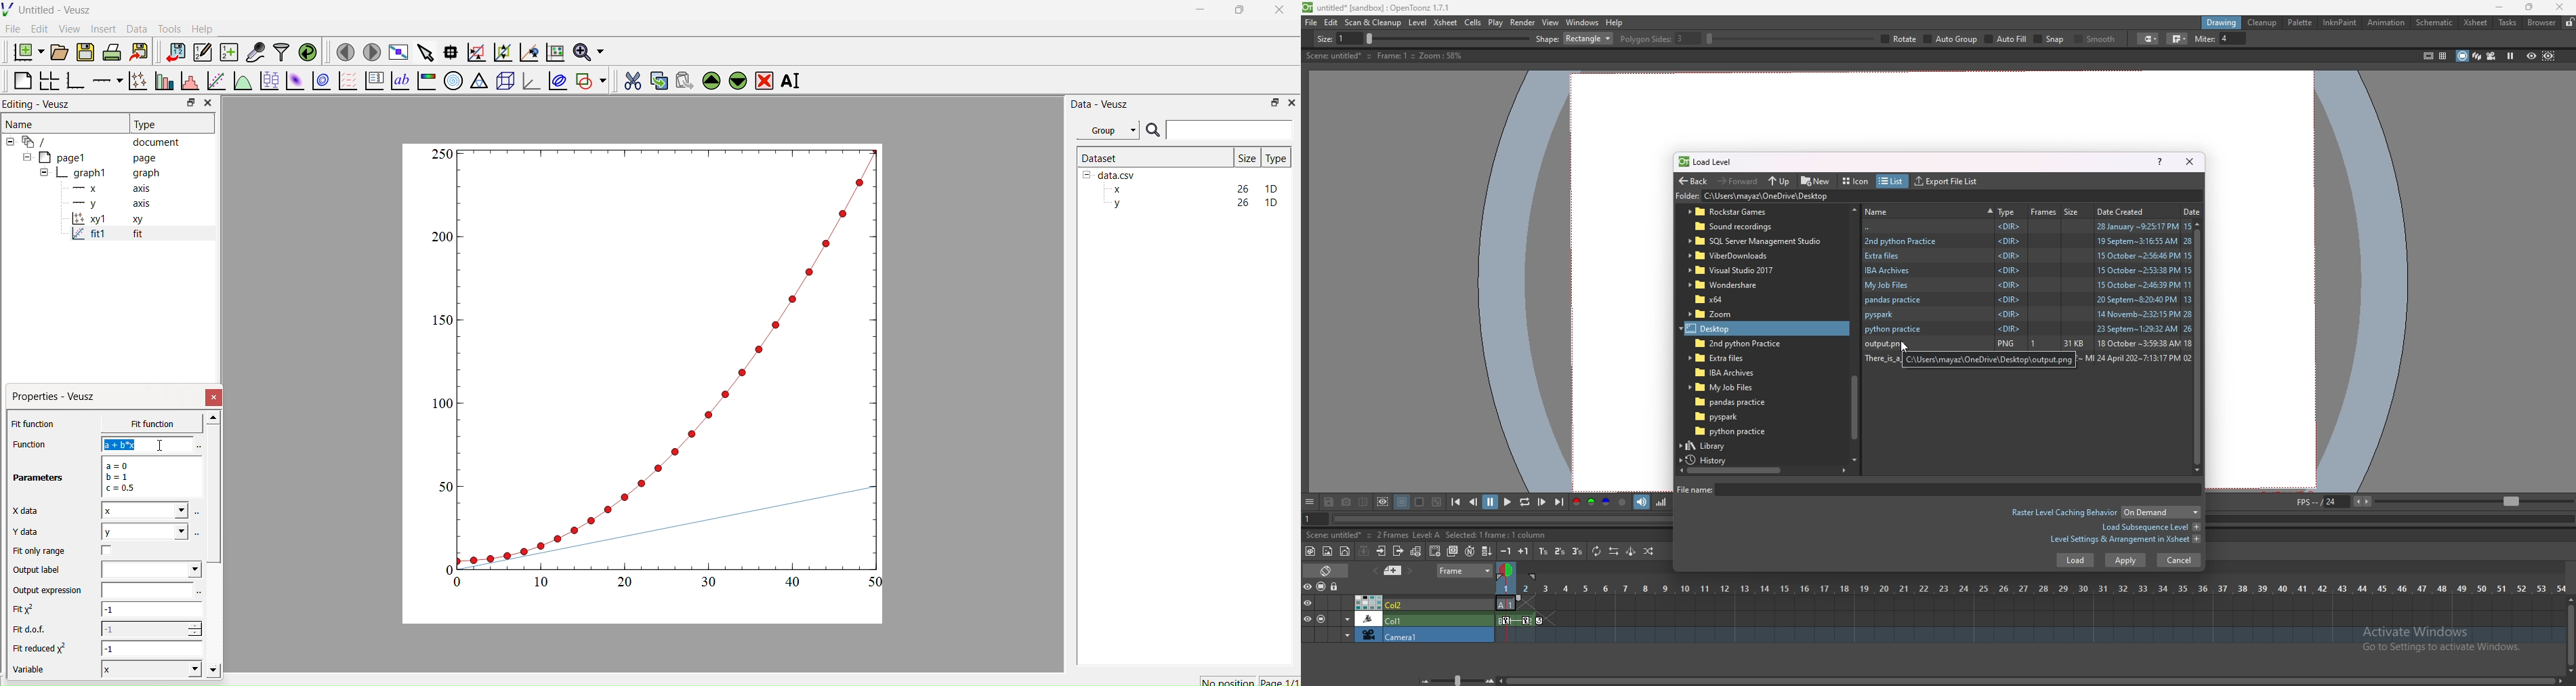 This screenshot has width=2576, height=700. What do you see at coordinates (147, 124) in the screenshot?
I see `Type` at bounding box center [147, 124].